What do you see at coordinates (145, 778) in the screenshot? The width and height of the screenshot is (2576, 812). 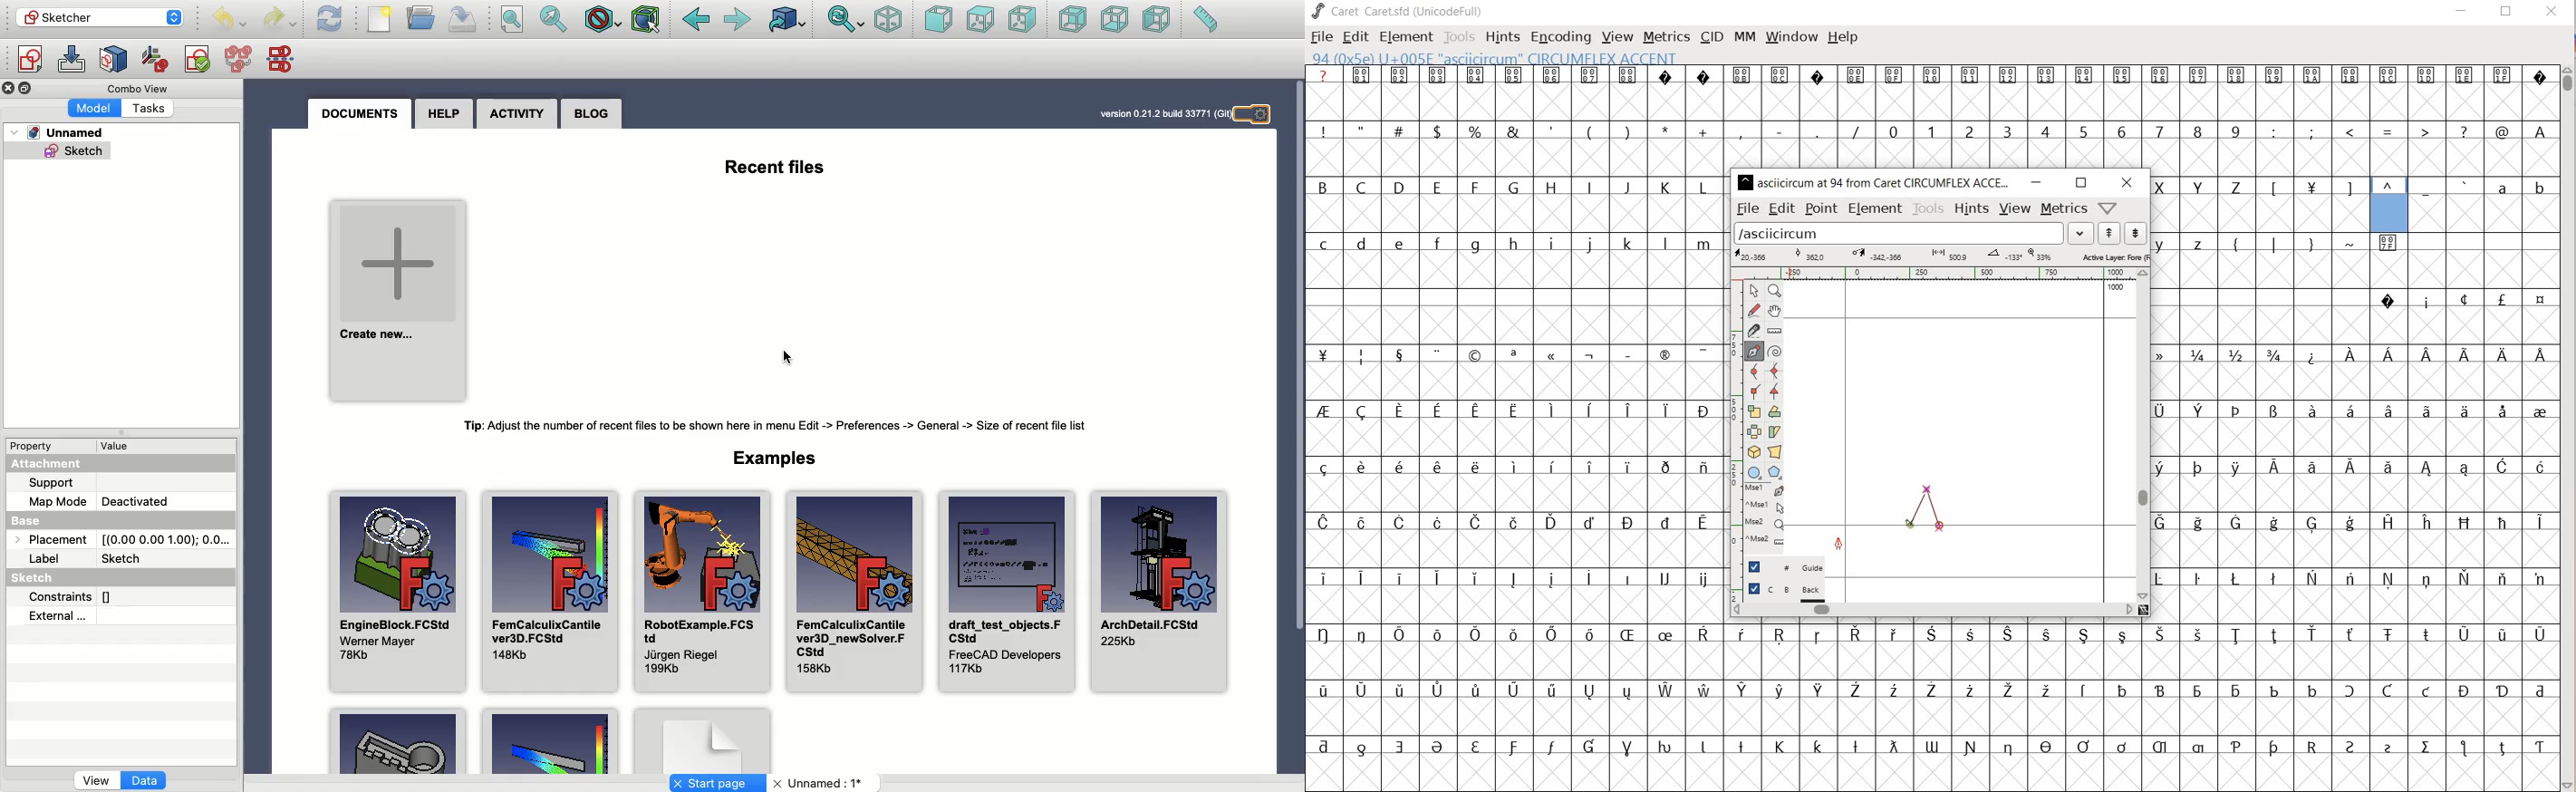 I see `Data` at bounding box center [145, 778].